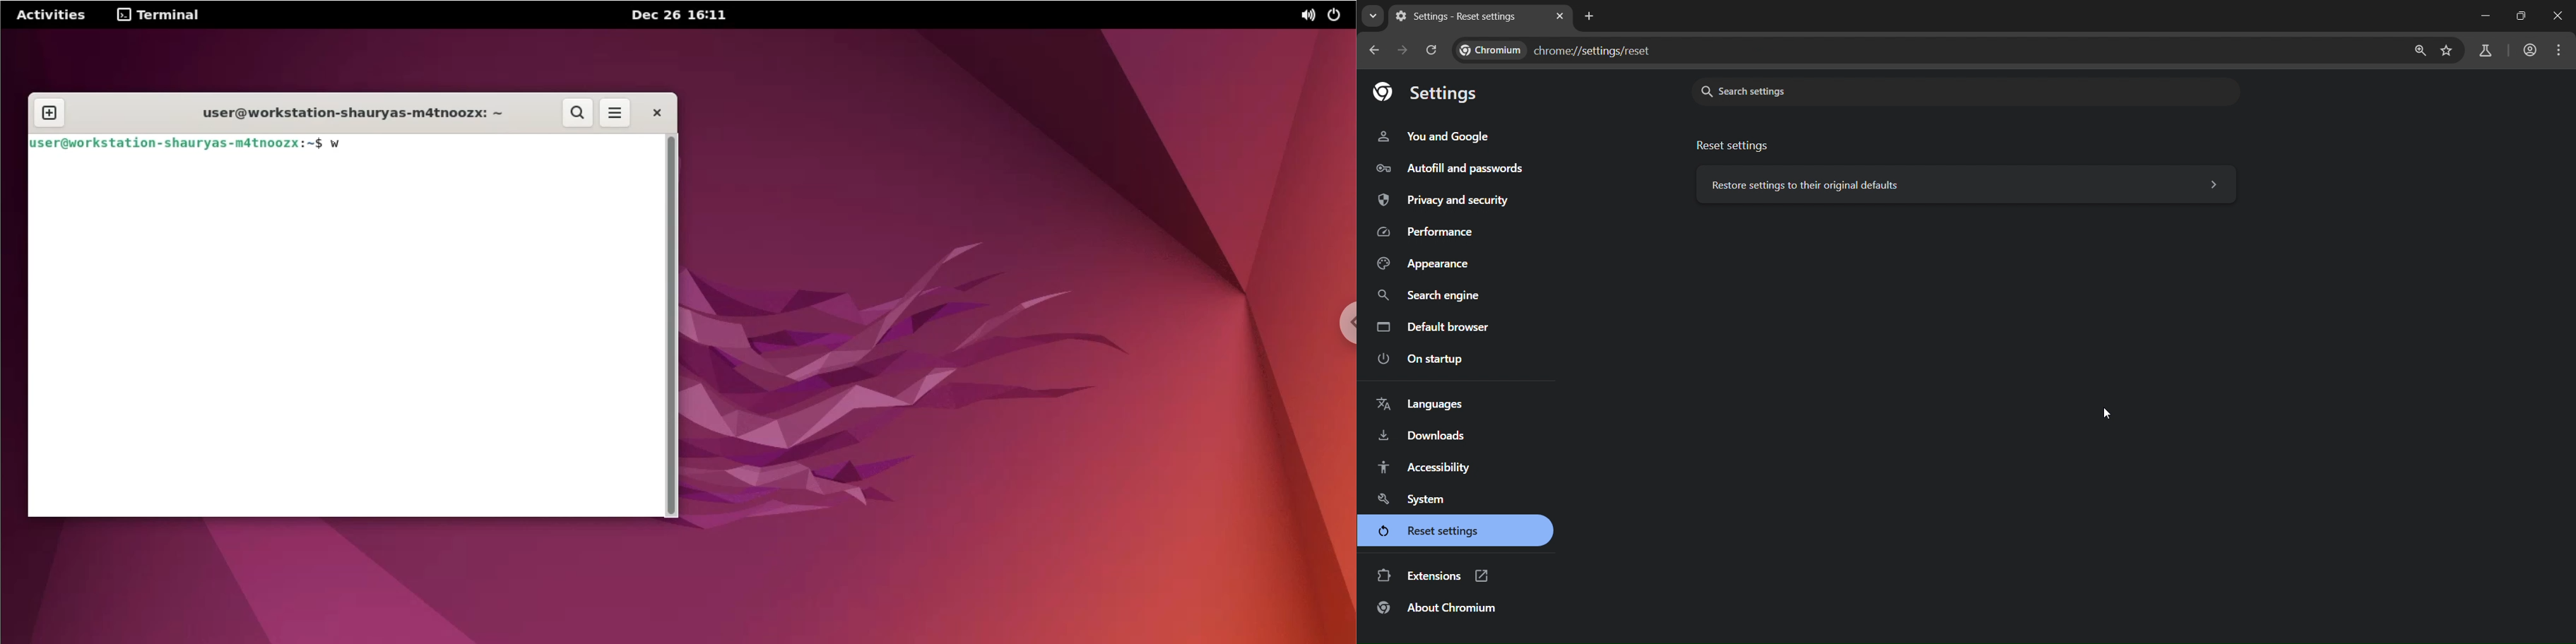  What do you see at coordinates (668, 326) in the screenshot?
I see `scrollbar` at bounding box center [668, 326].